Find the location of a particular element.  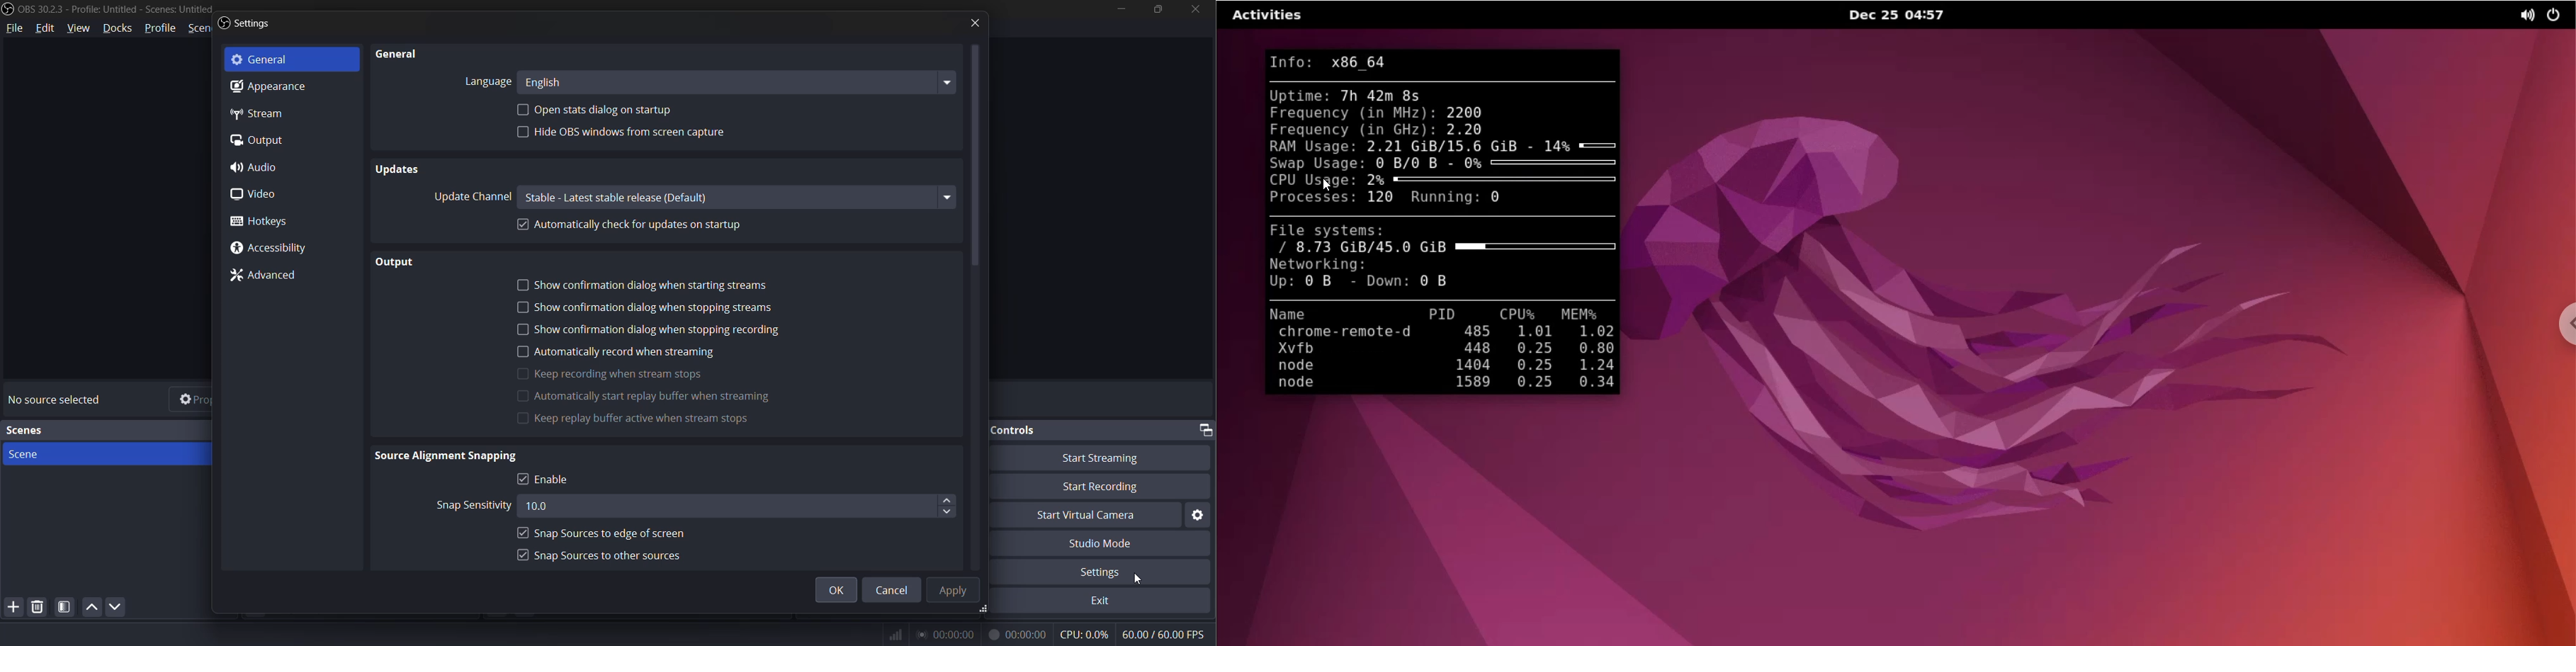

docks is located at coordinates (120, 28).